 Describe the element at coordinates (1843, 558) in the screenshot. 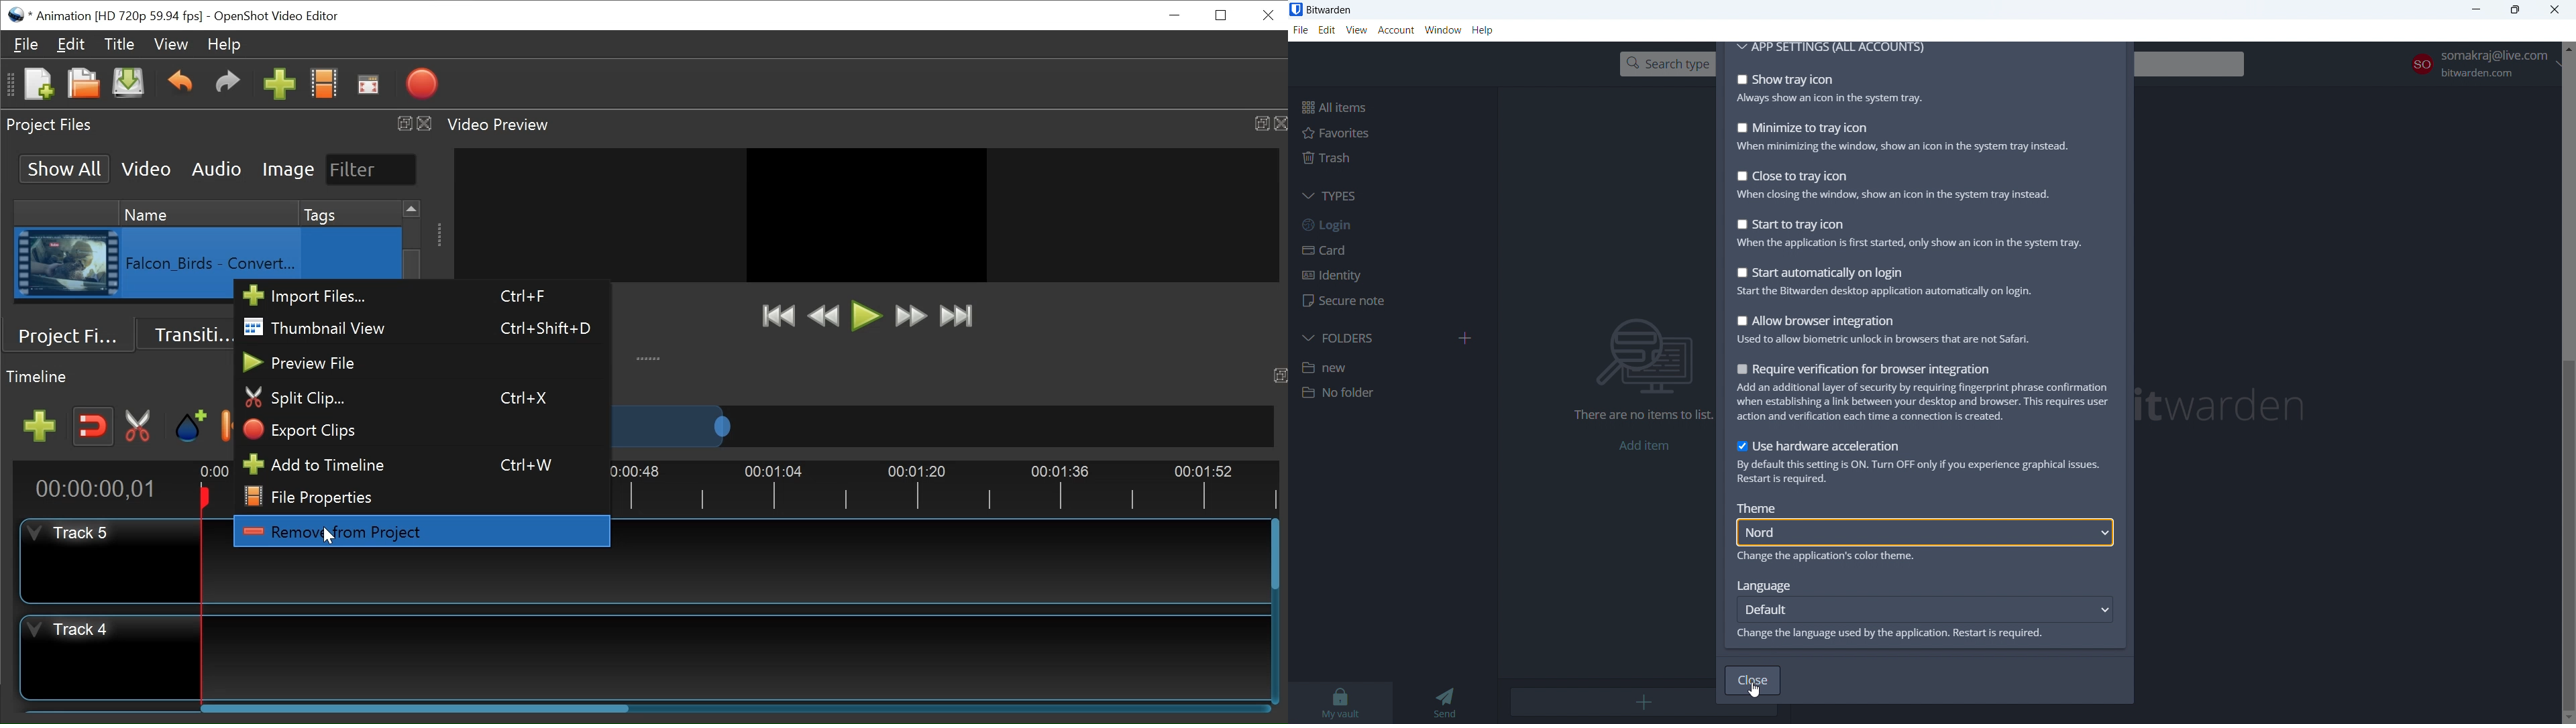

I see `Change the application's color theme` at that location.